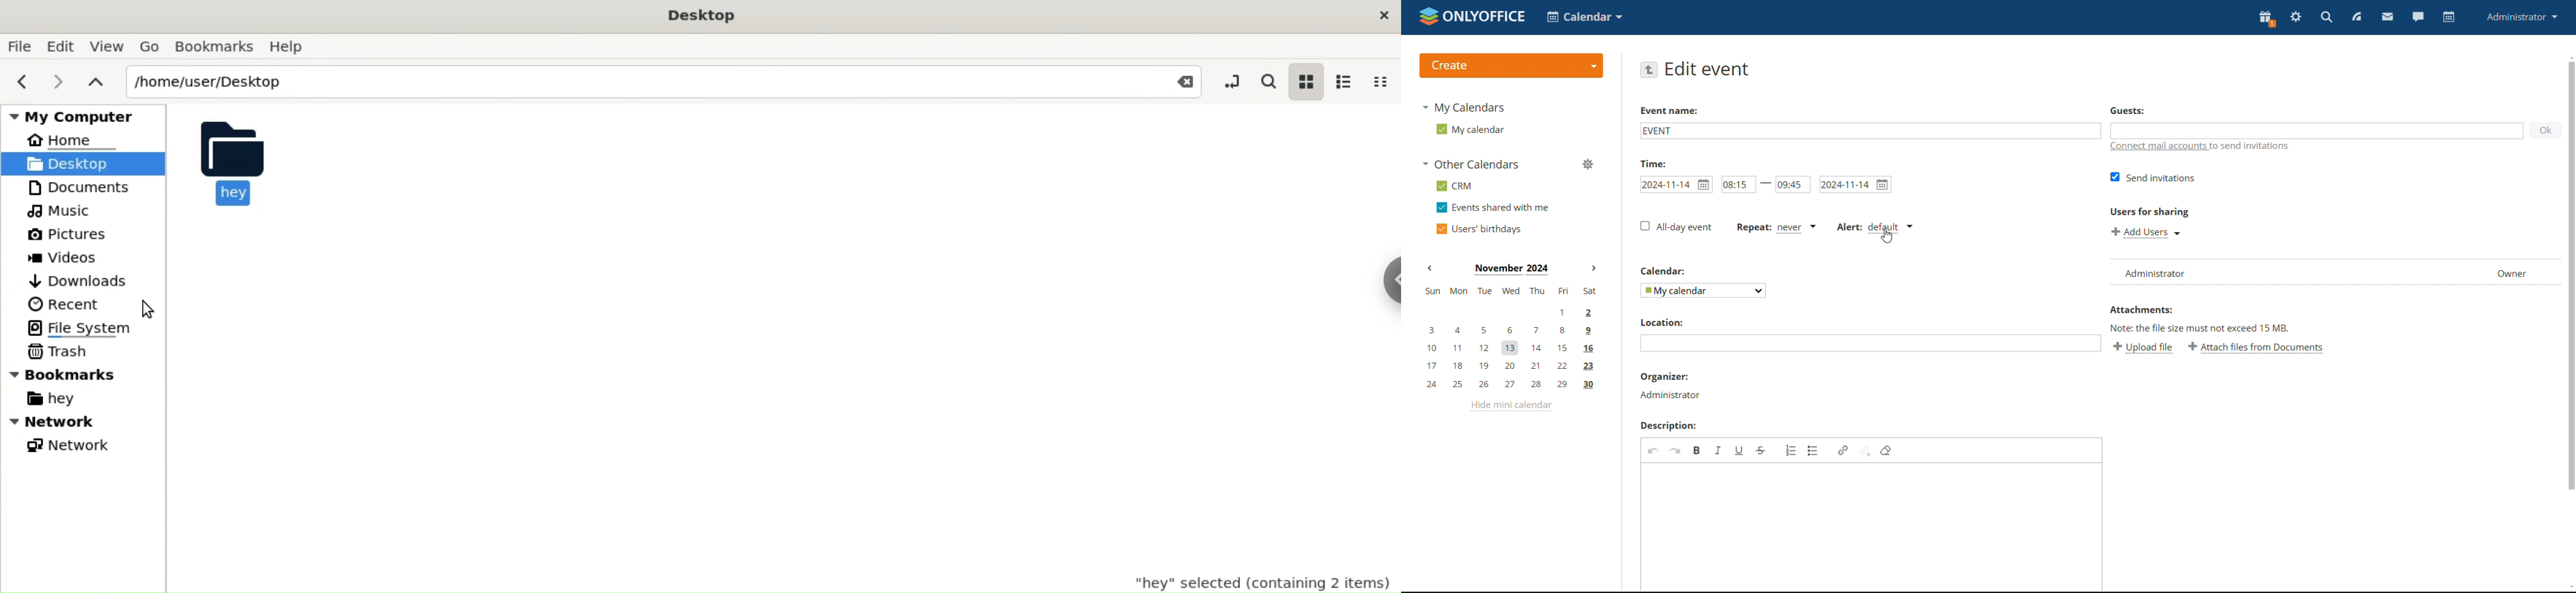 This screenshot has width=2576, height=616. I want to click on hide mini calendar, so click(1509, 406).